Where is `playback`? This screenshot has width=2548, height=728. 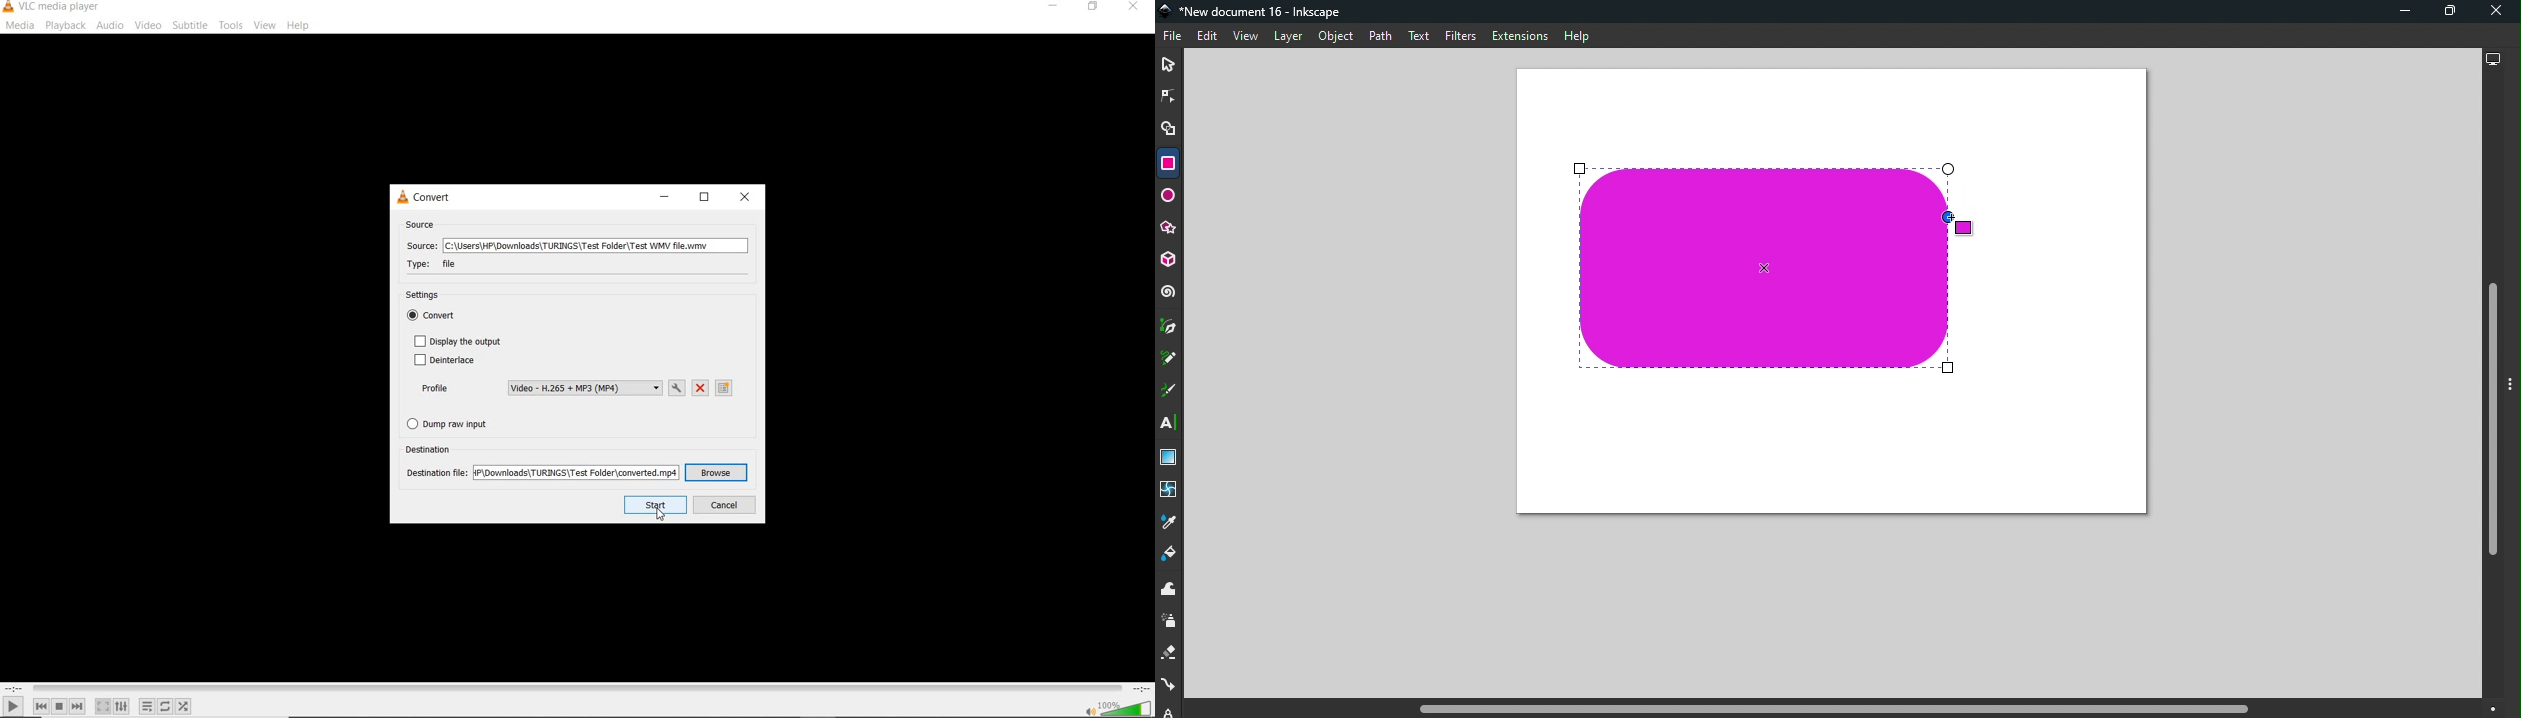
playback is located at coordinates (65, 25).